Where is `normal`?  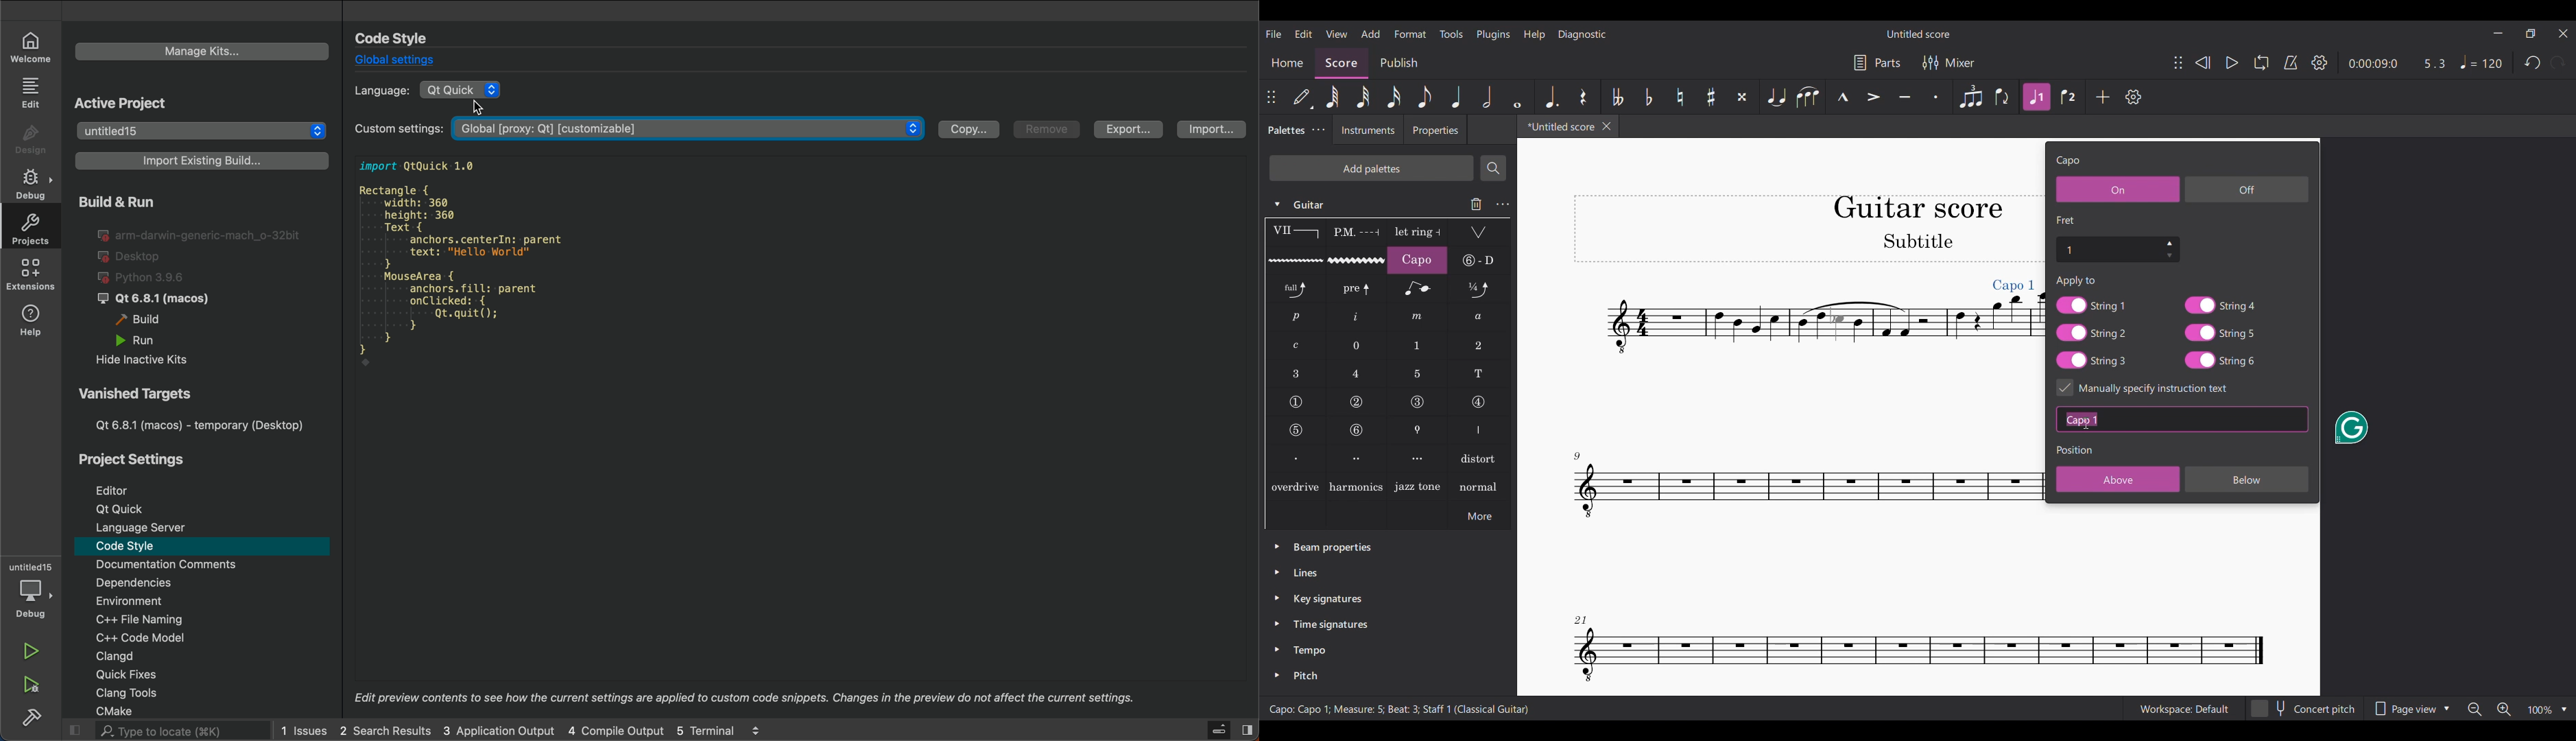
normal is located at coordinates (1479, 486).